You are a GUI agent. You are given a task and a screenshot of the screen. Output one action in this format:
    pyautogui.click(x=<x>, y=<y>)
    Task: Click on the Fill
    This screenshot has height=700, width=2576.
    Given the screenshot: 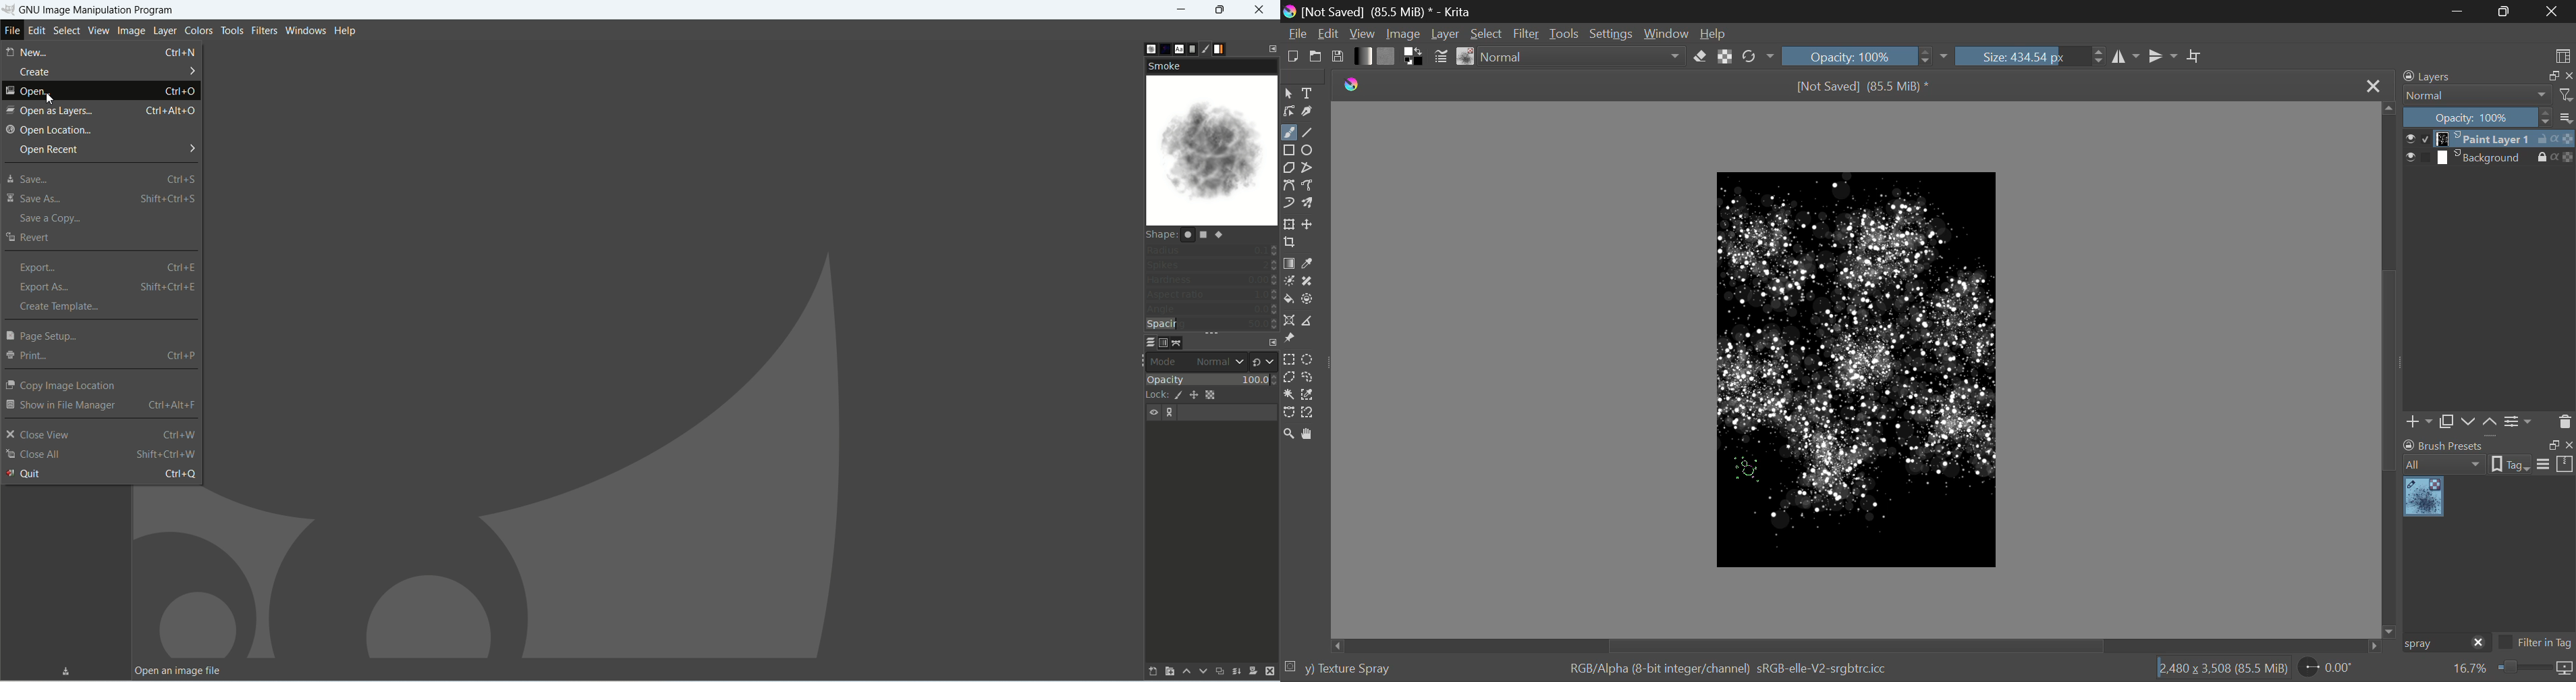 What is the action you would take?
    pyautogui.click(x=1288, y=300)
    